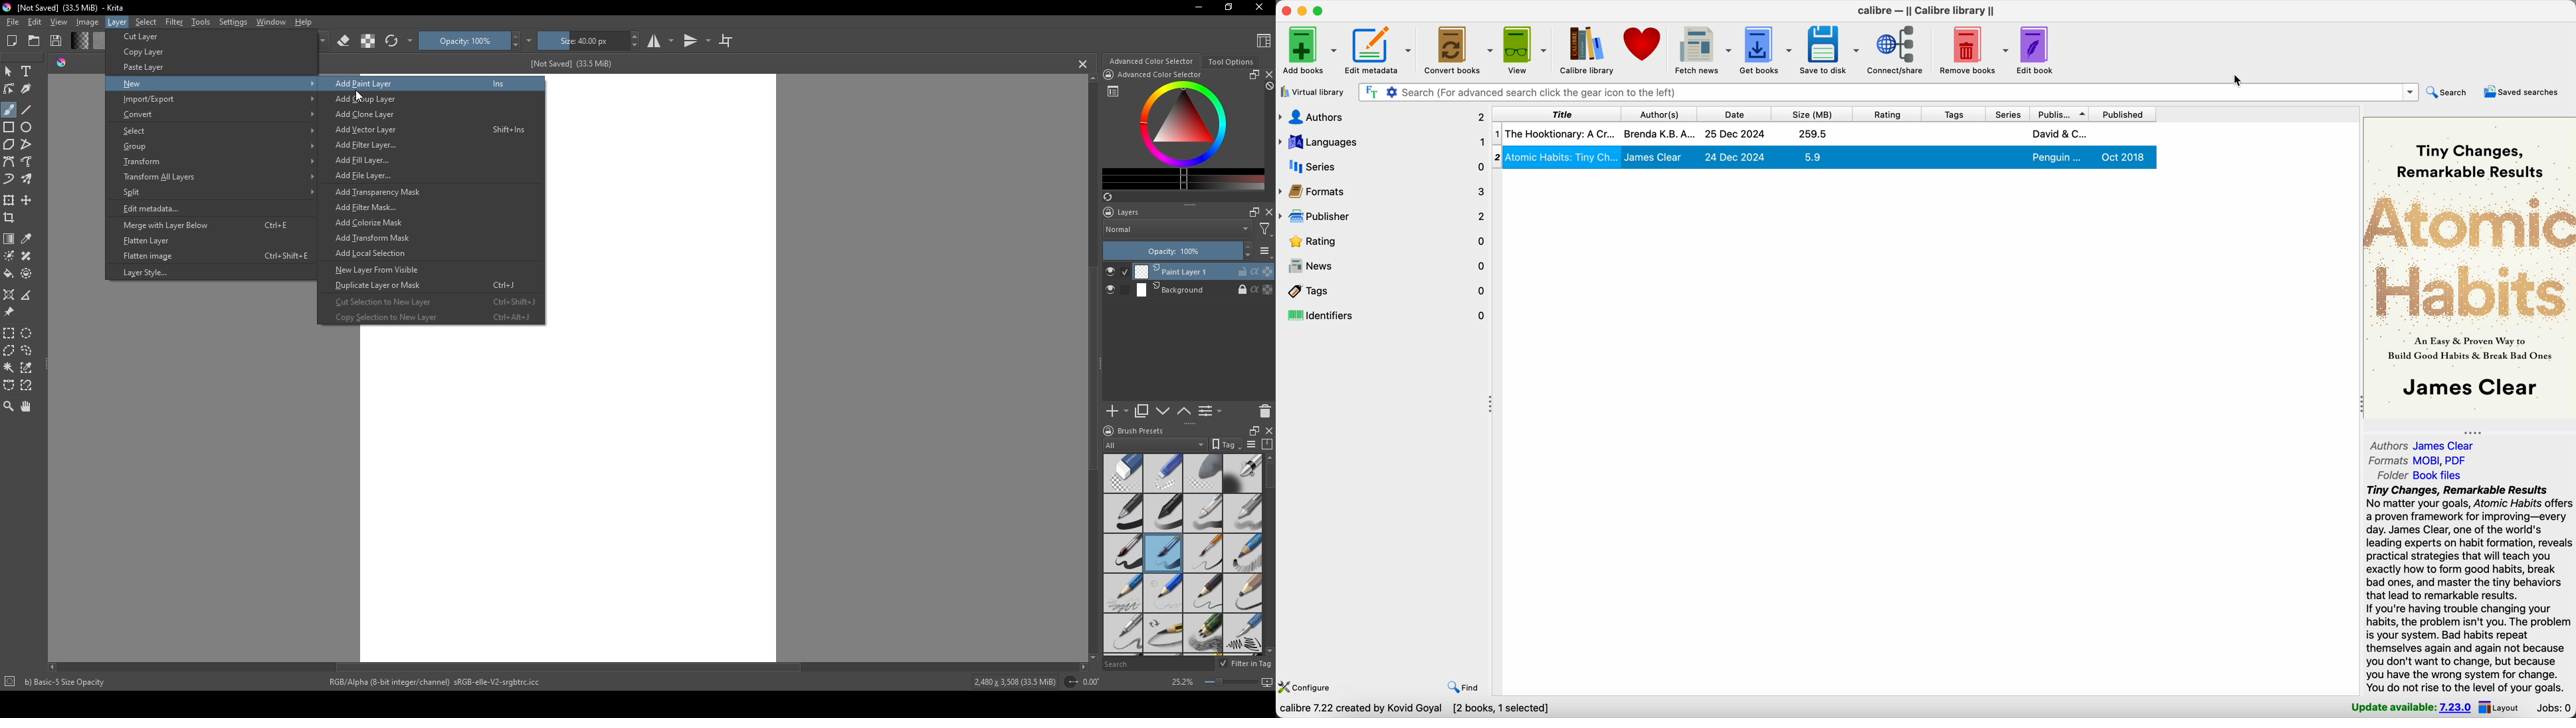 This screenshot has height=728, width=2576. Describe the element at coordinates (101, 41) in the screenshot. I see `color` at that location.